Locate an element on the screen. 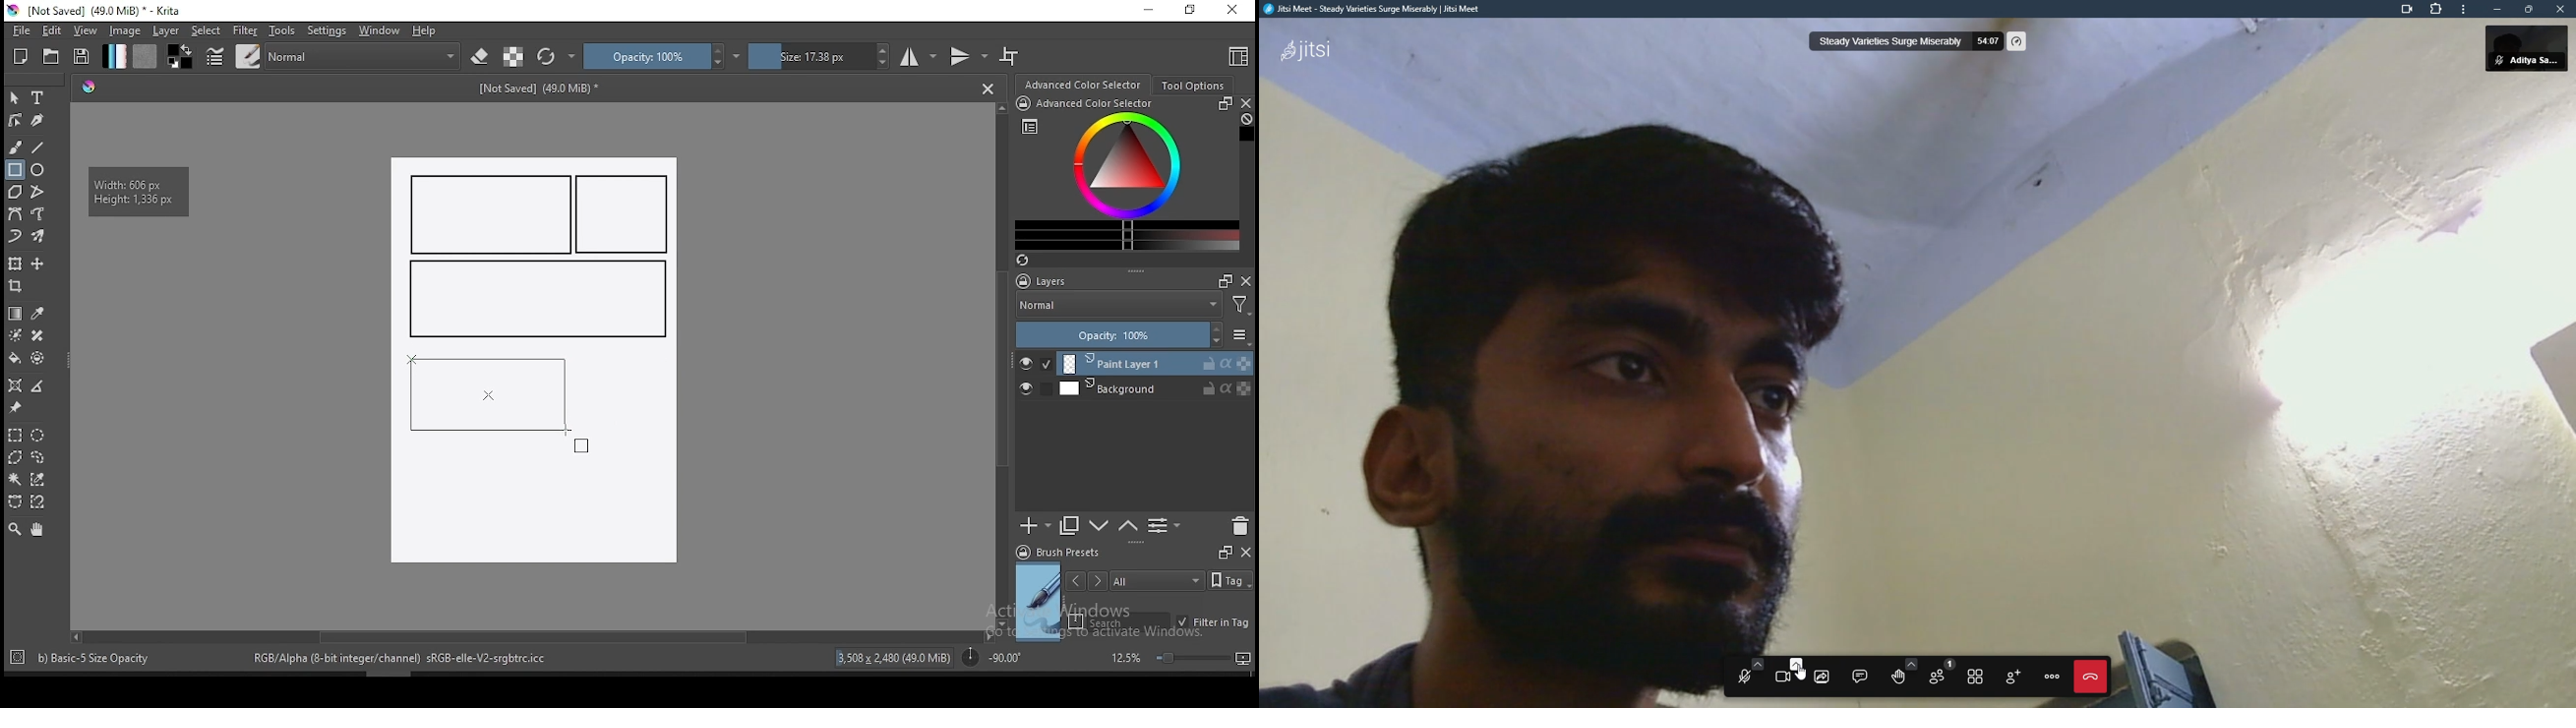  multibrush tool is located at coordinates (39, 238).